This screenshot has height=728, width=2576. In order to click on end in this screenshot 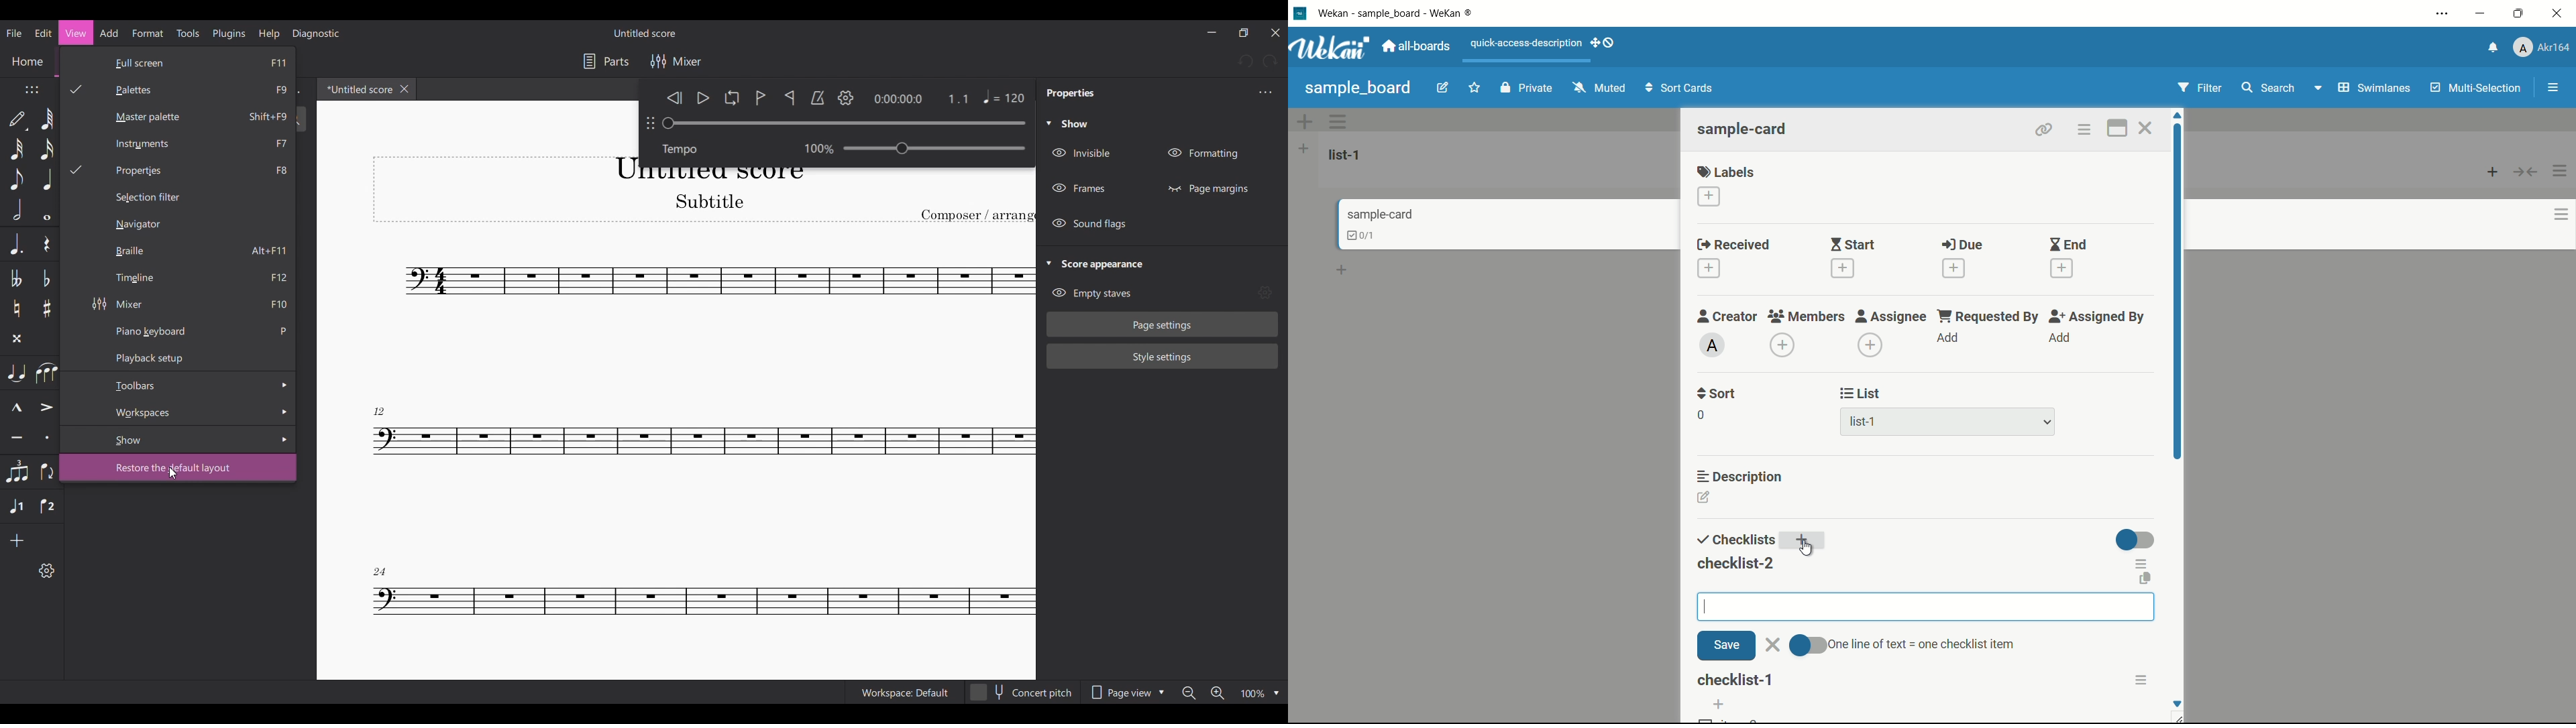, I will do `click(2068, 245)`.